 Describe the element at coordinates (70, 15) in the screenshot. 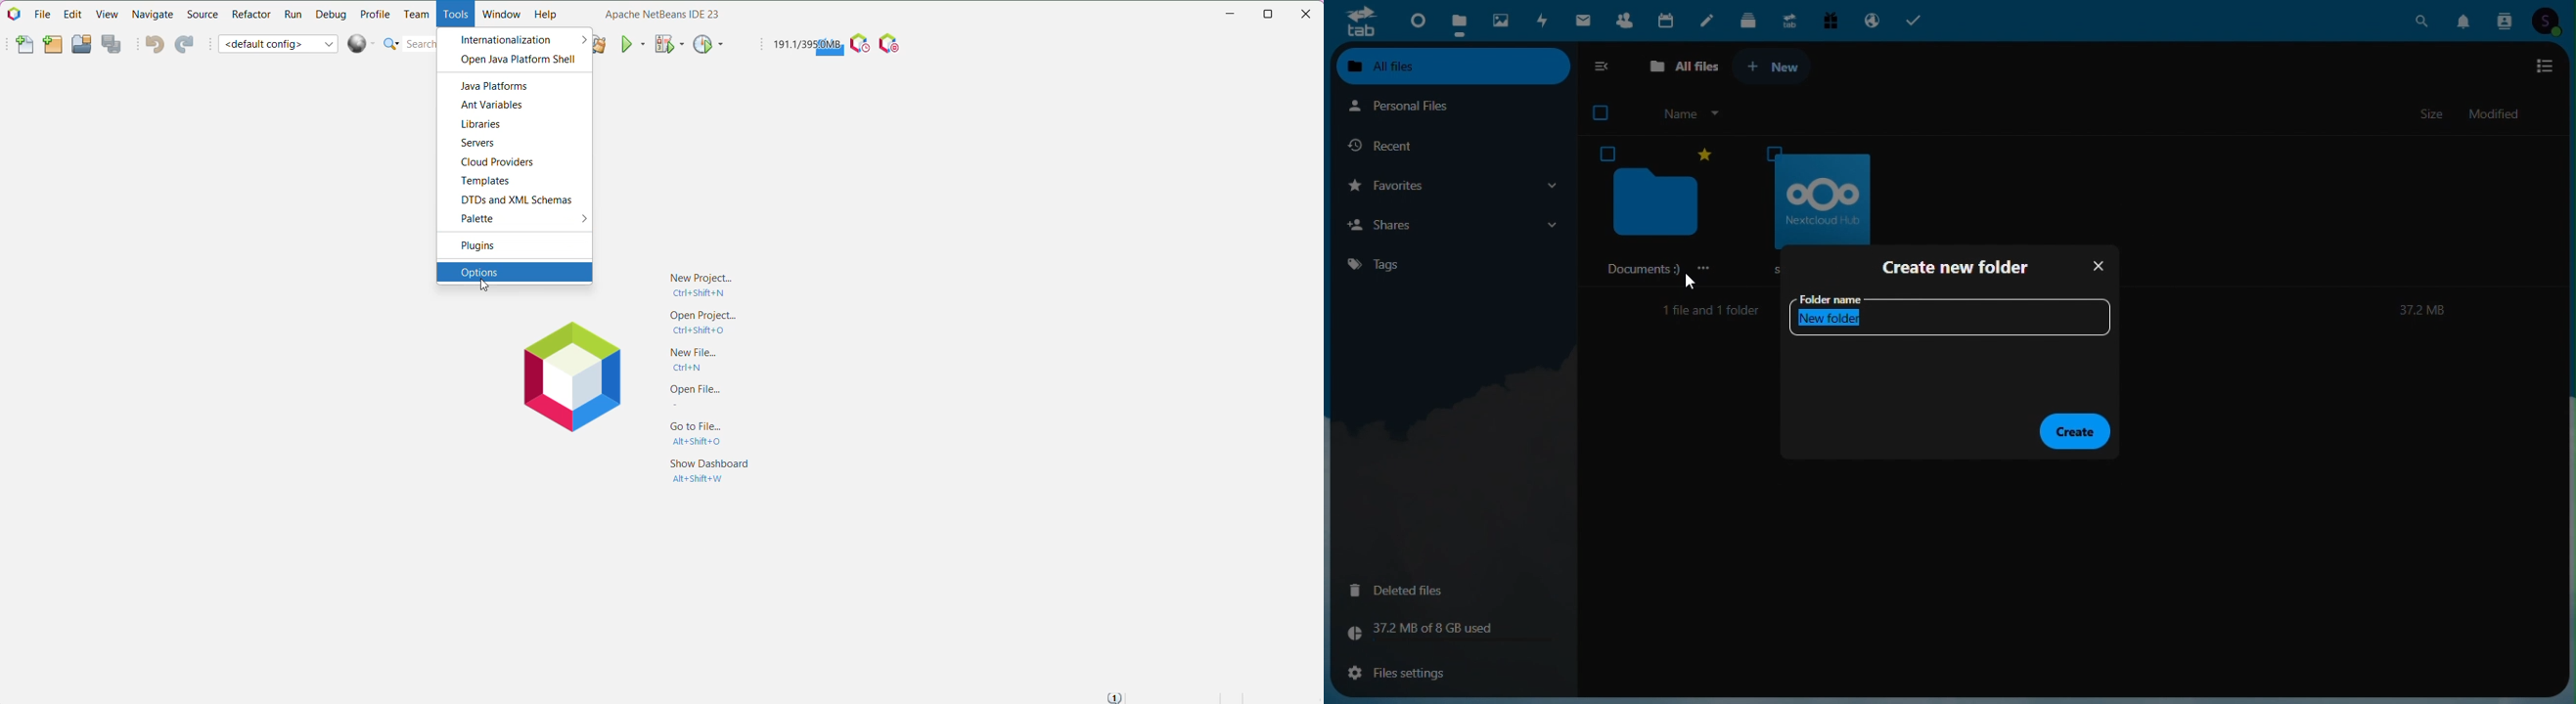

I see `Edit` at that location.